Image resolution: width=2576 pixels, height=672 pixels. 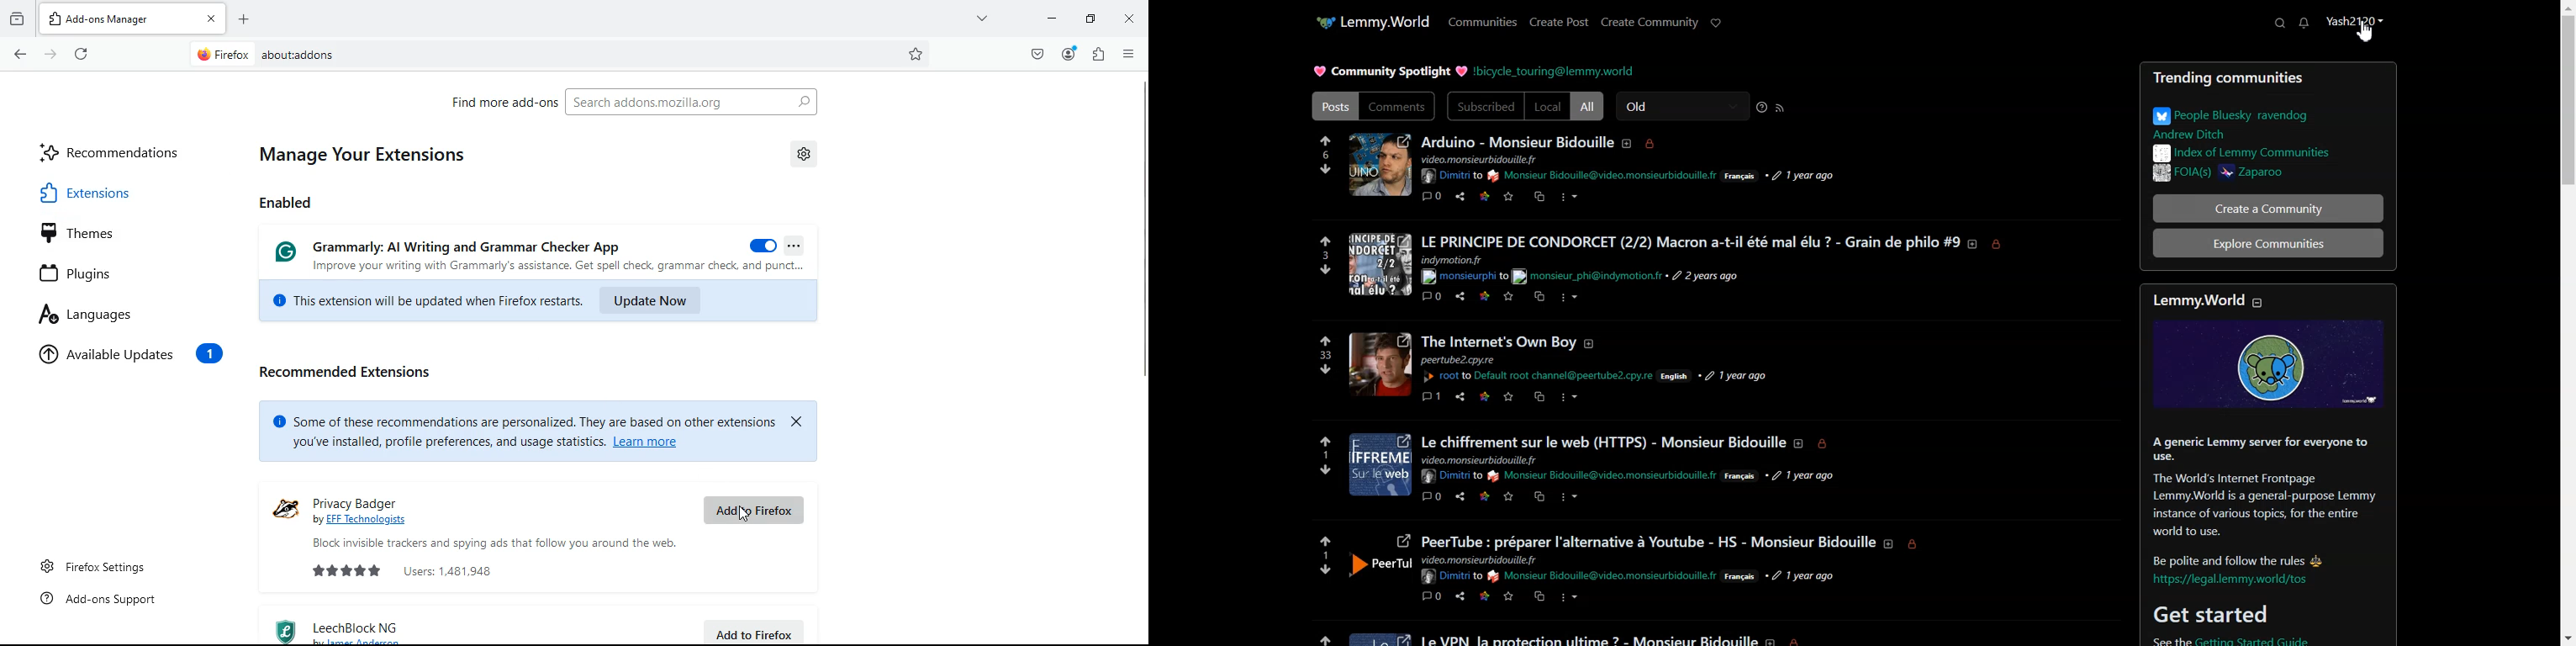 What do you see at coordinates (116, 148) in the screenshot?
I see `recommendations` at bounding box center [116, 148].